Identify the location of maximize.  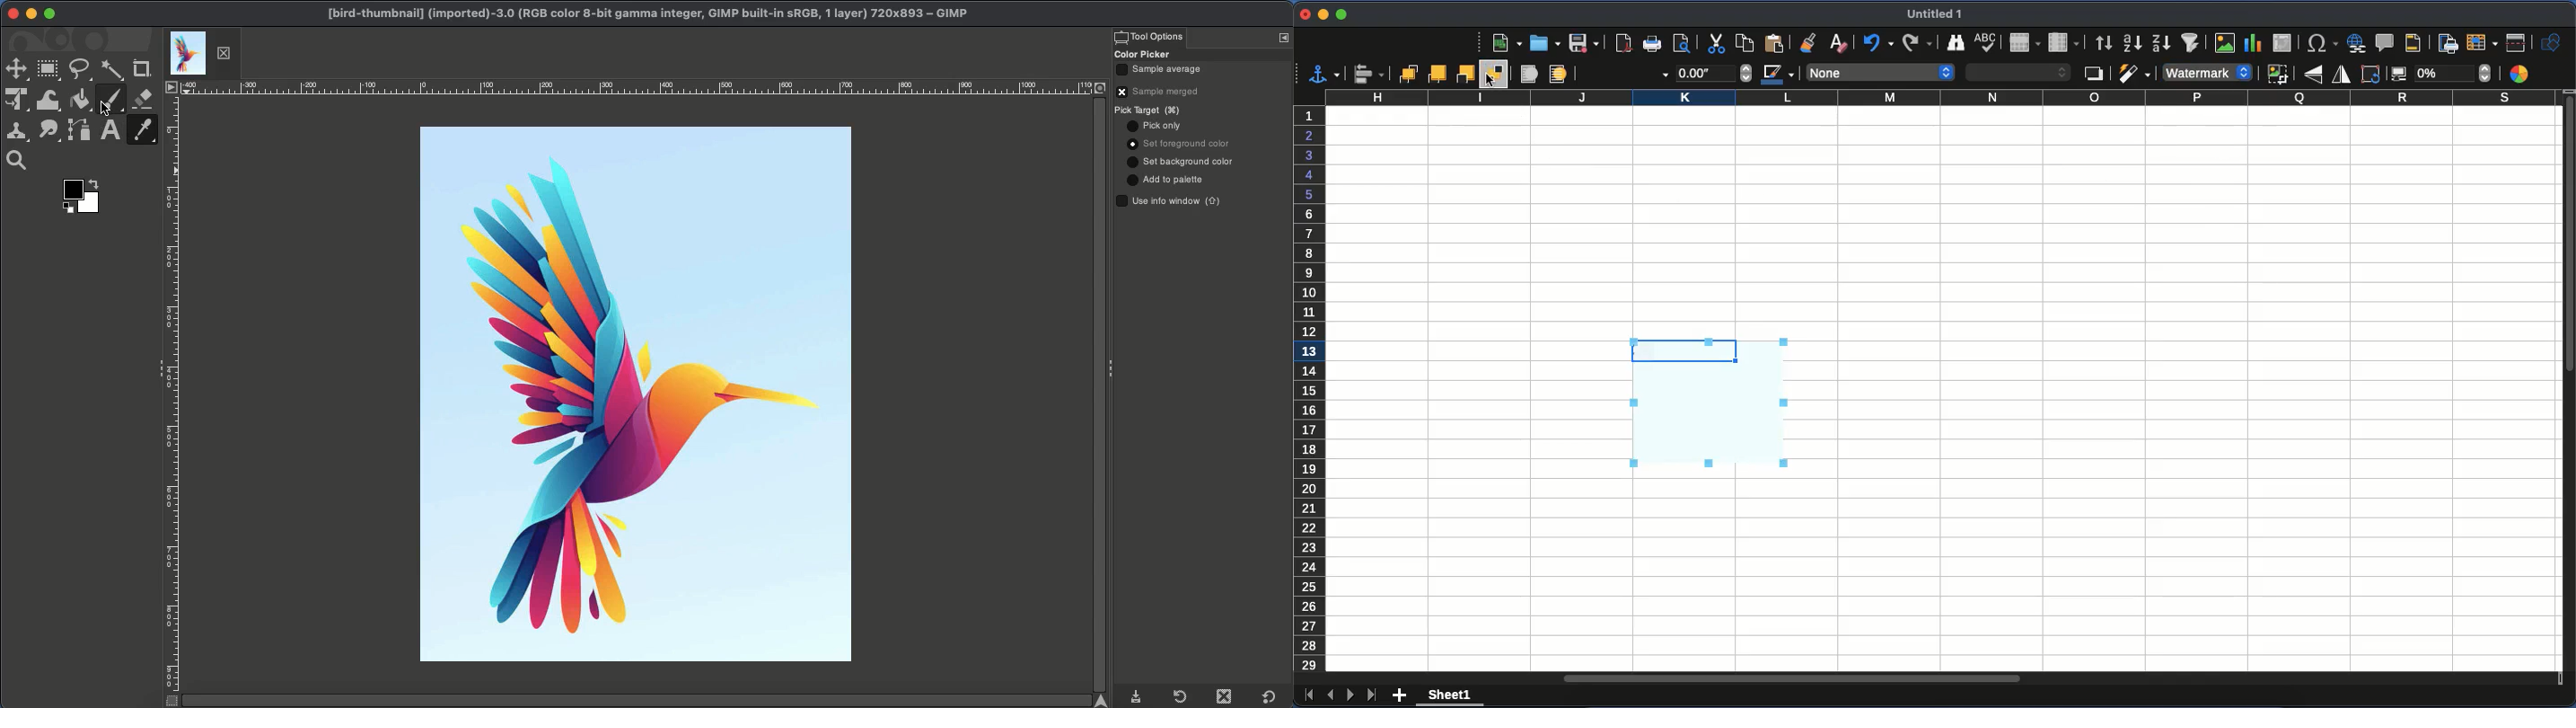
(1339, 15).